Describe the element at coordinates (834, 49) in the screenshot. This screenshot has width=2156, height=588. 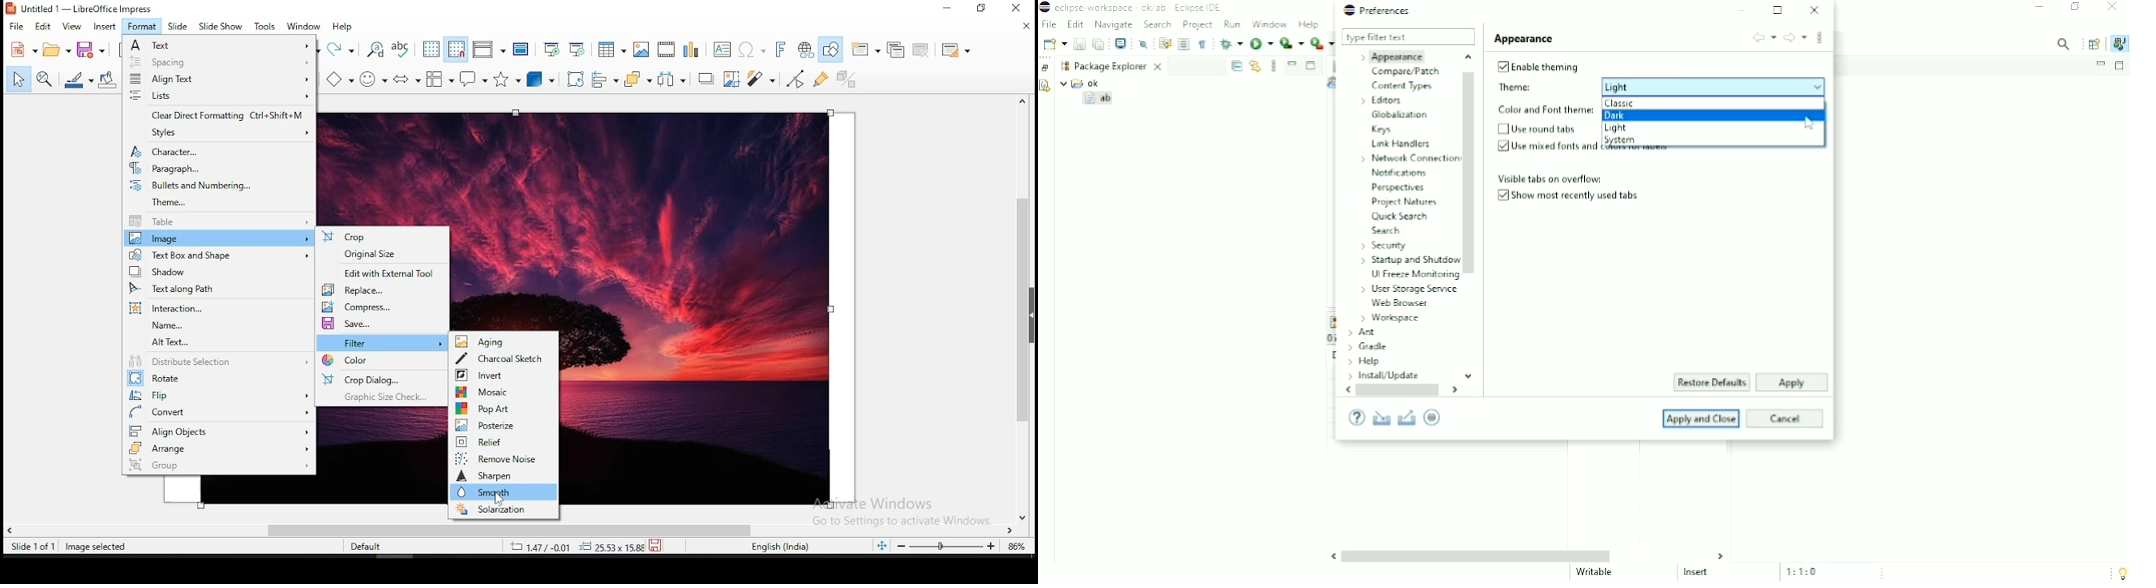
I see `show draw functions` at that location.